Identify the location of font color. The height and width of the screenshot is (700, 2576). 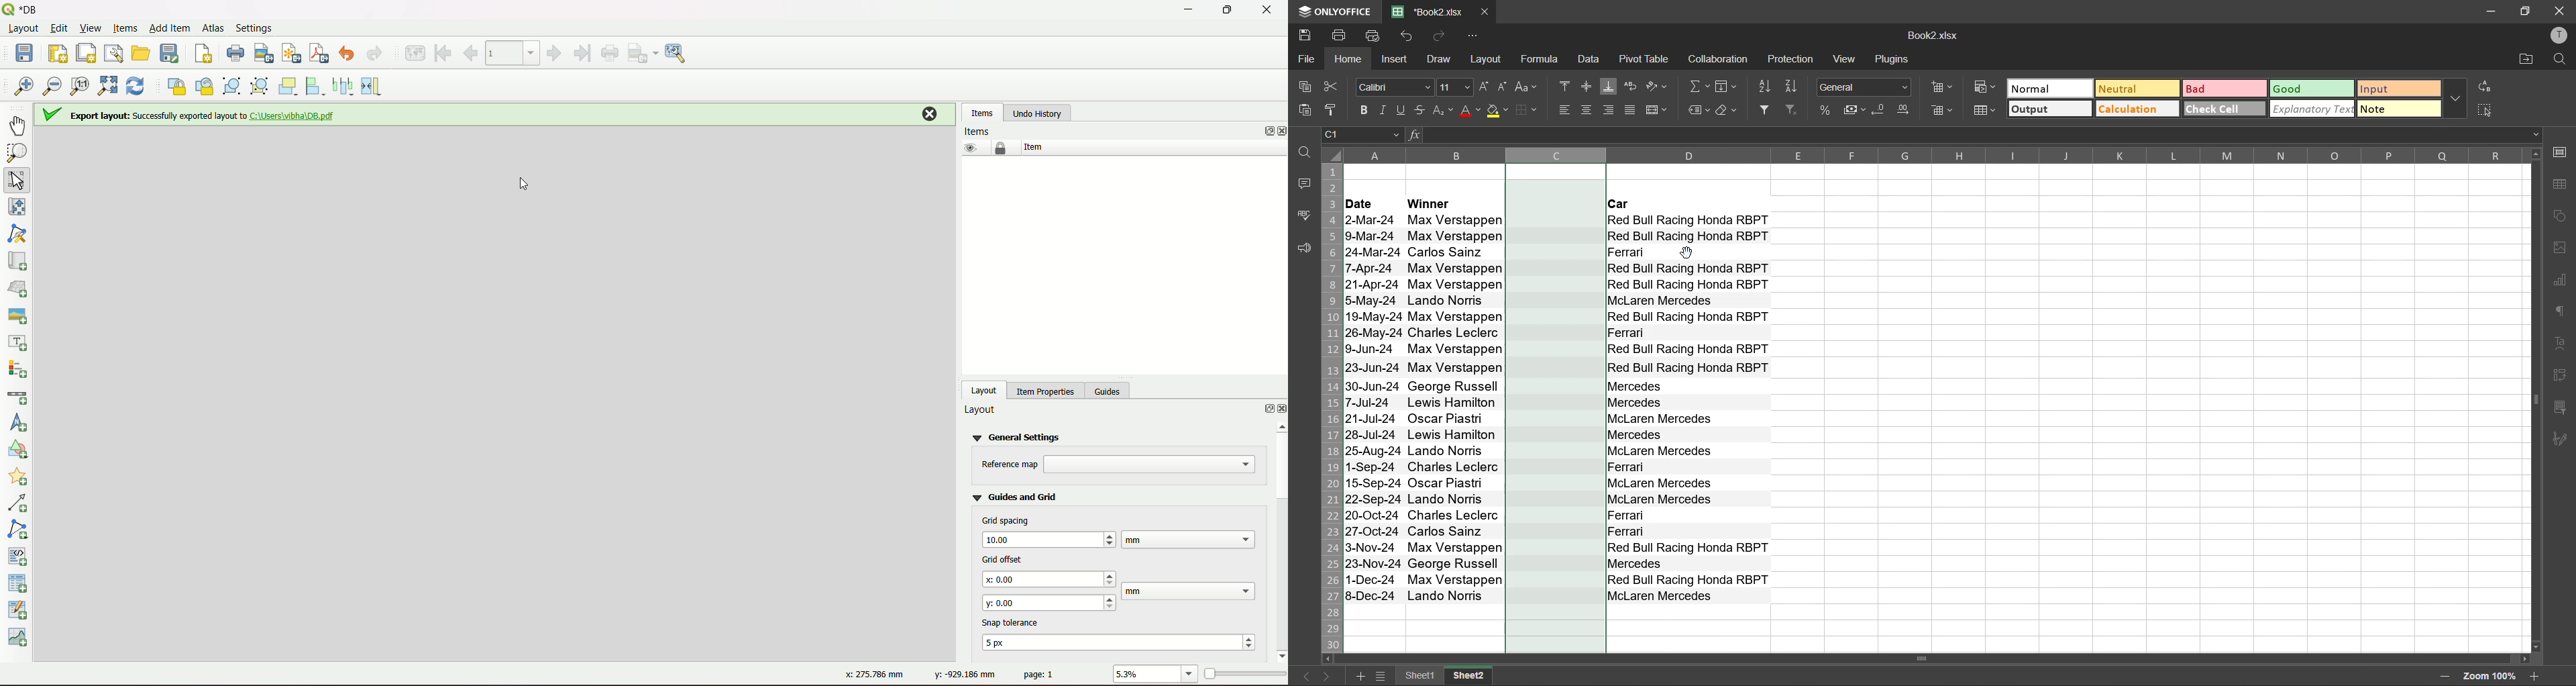
(1469, 111).